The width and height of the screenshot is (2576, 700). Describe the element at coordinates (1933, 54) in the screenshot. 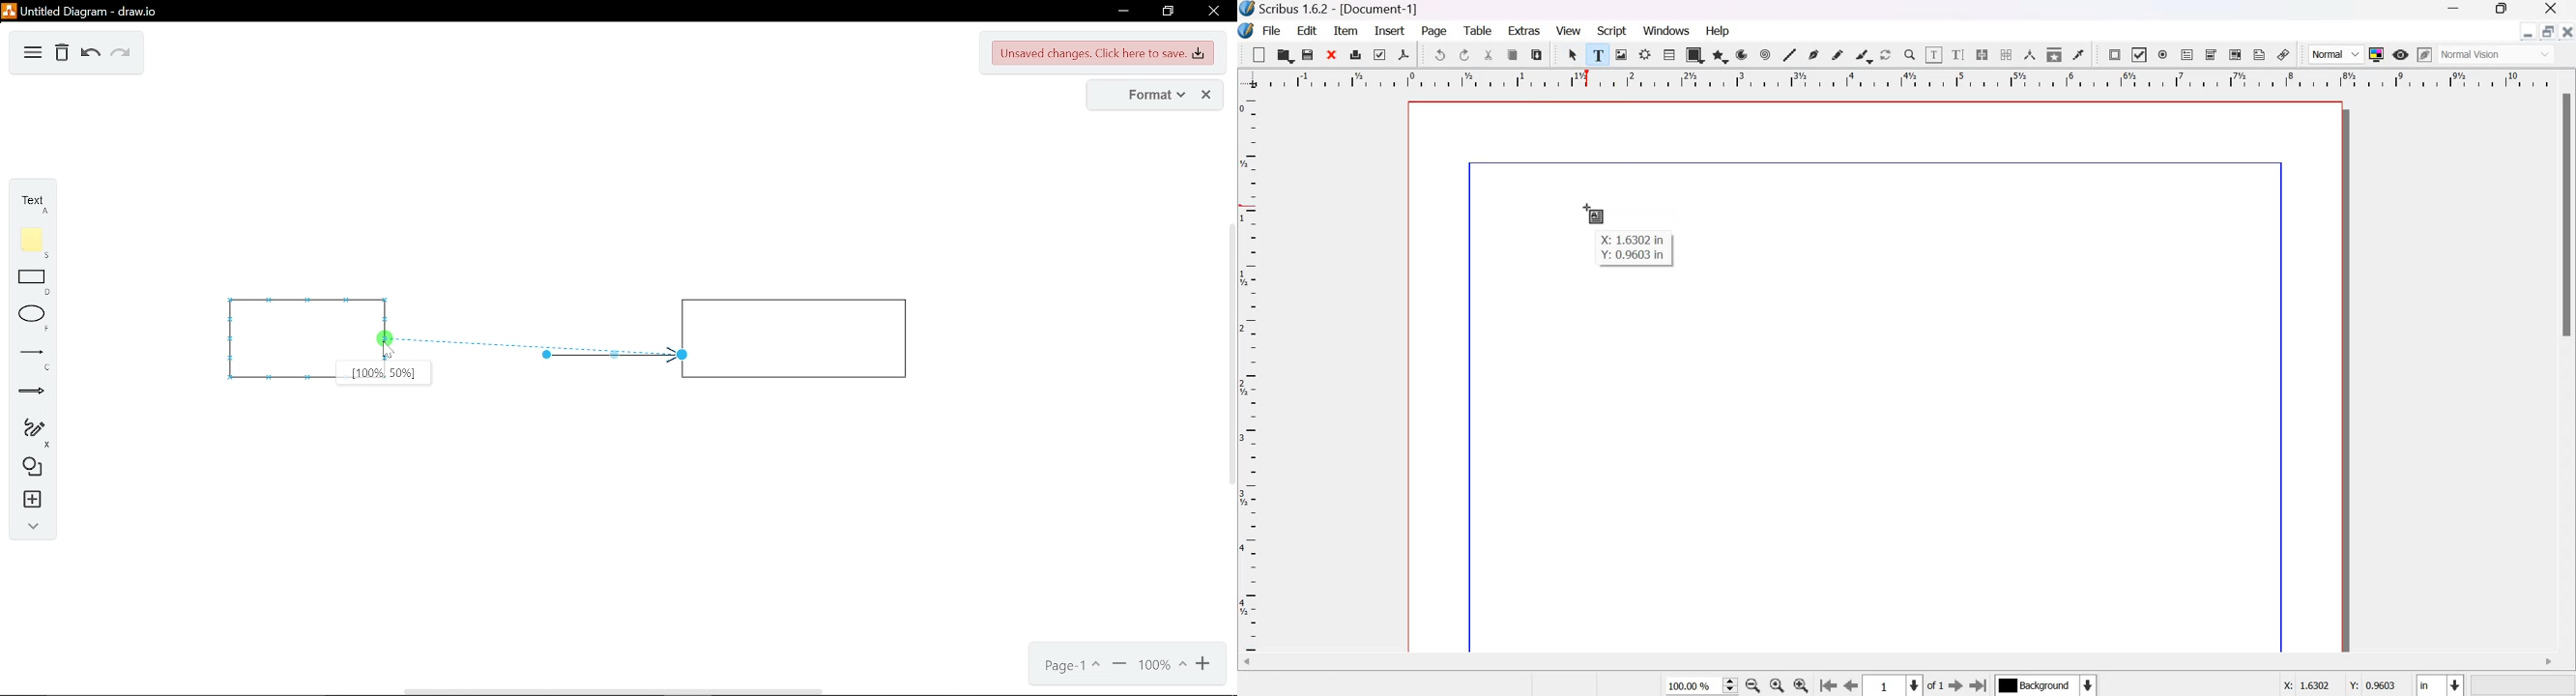

I see `edit contents of frame` at that location.